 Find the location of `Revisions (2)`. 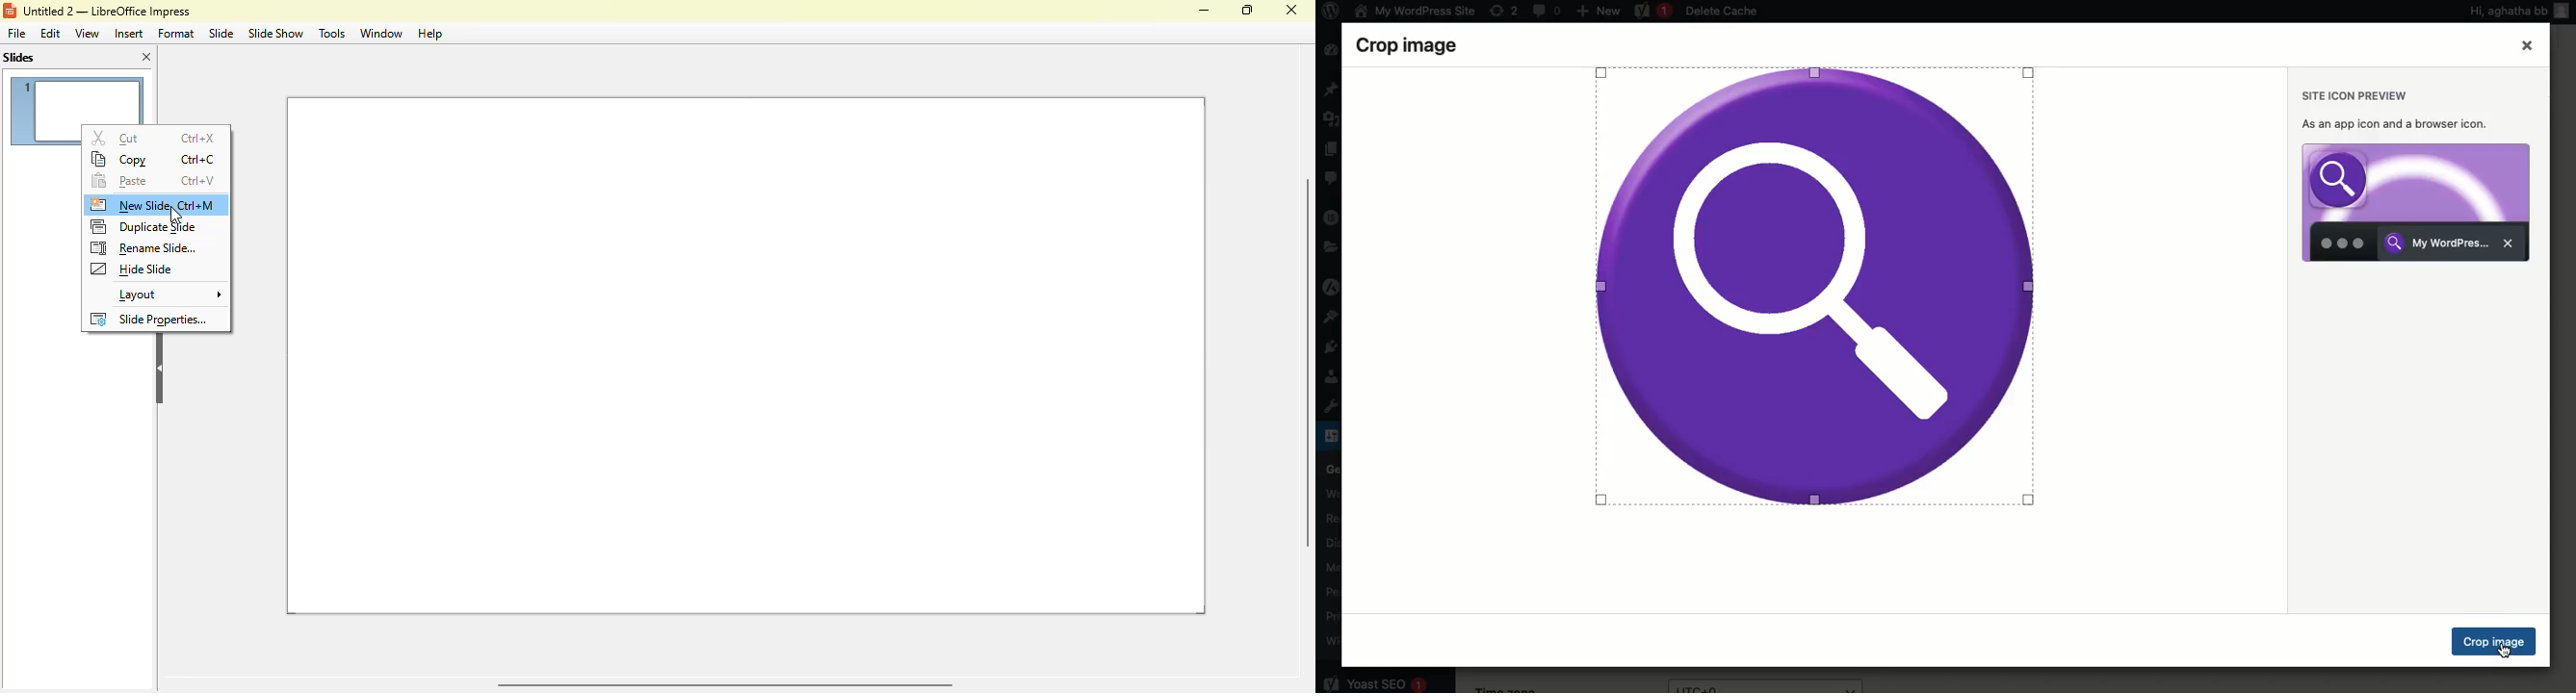

Revisions (2) is located at coordinates (1504, 10).